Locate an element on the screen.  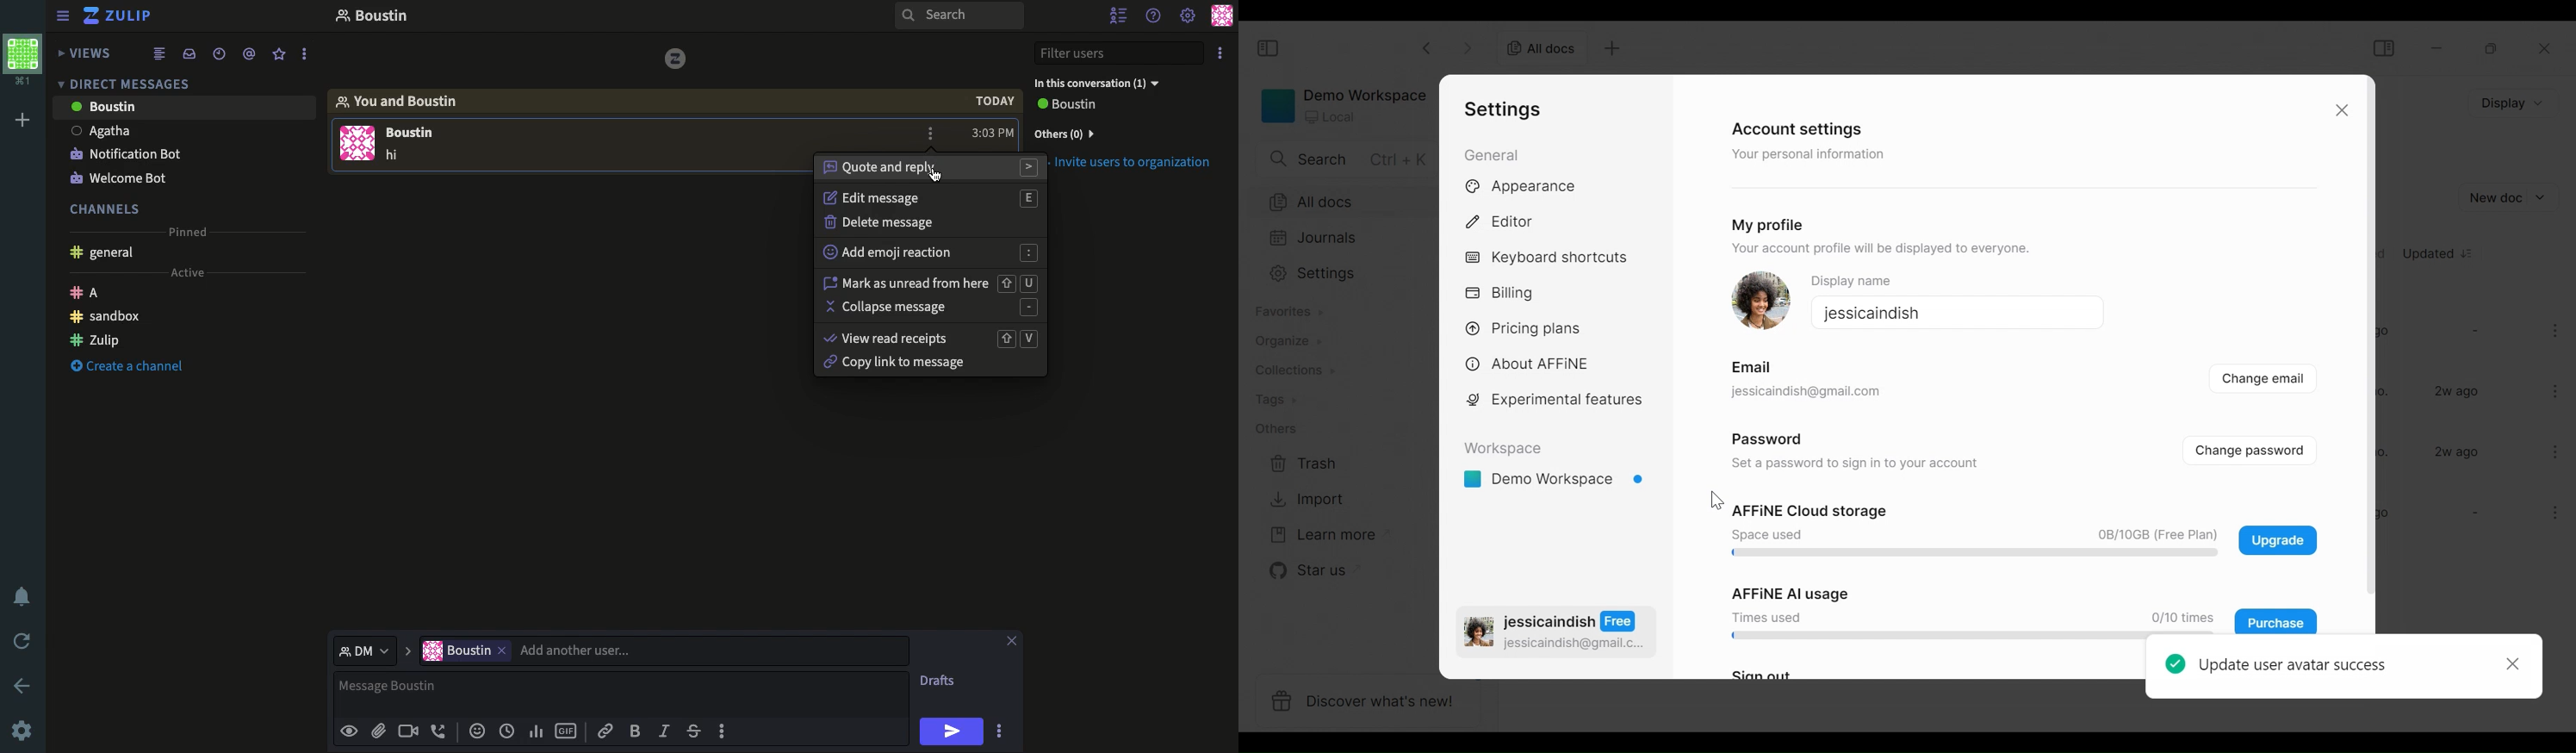
Video is located at coordinates (408, 731).